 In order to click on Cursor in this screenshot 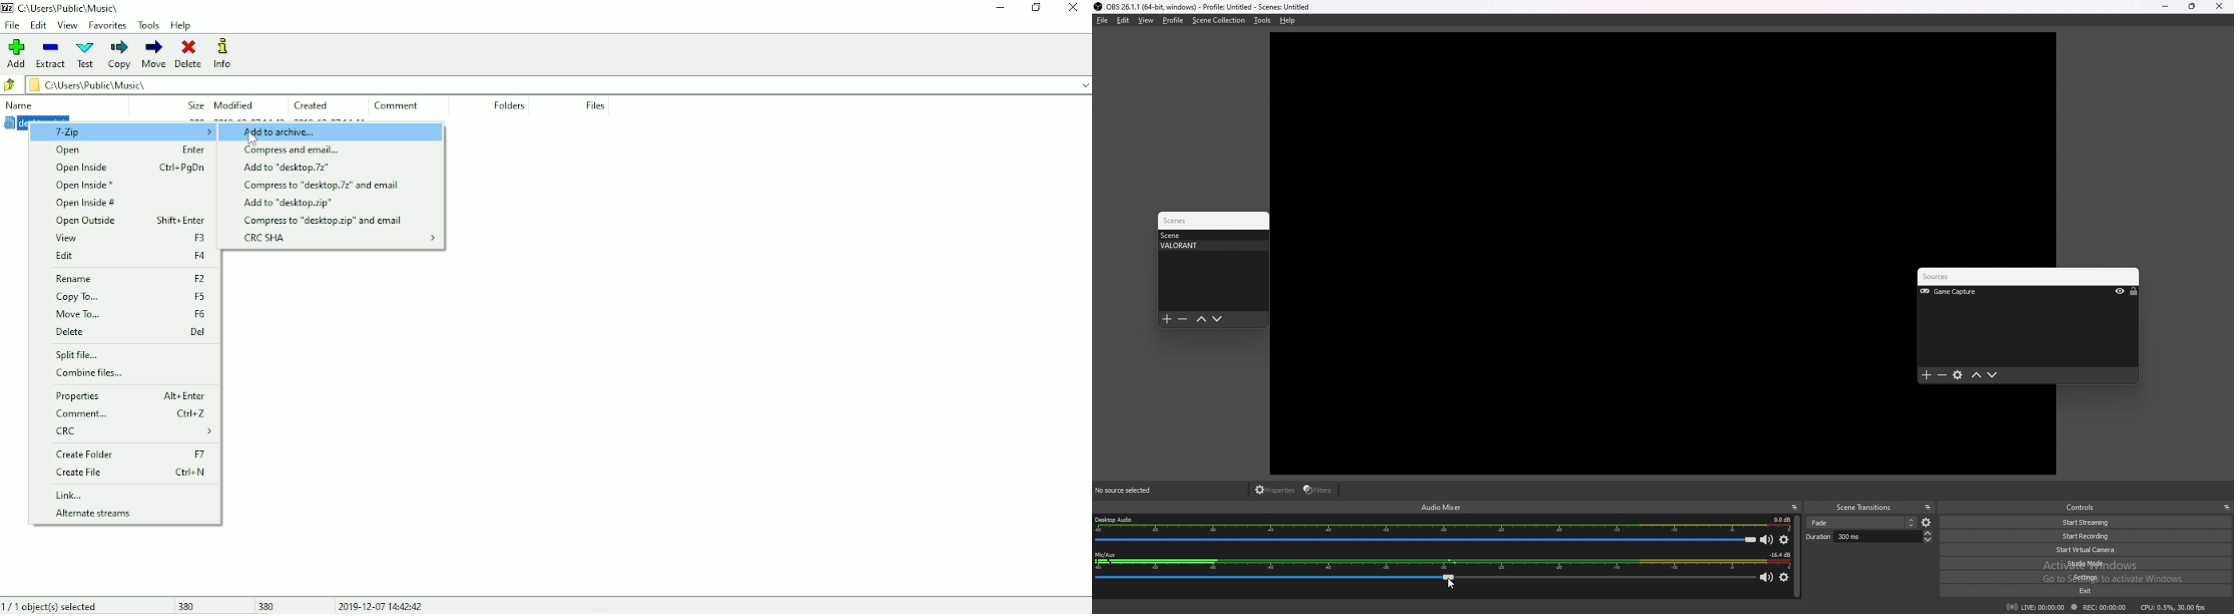, I will do `click(254, 138)`.